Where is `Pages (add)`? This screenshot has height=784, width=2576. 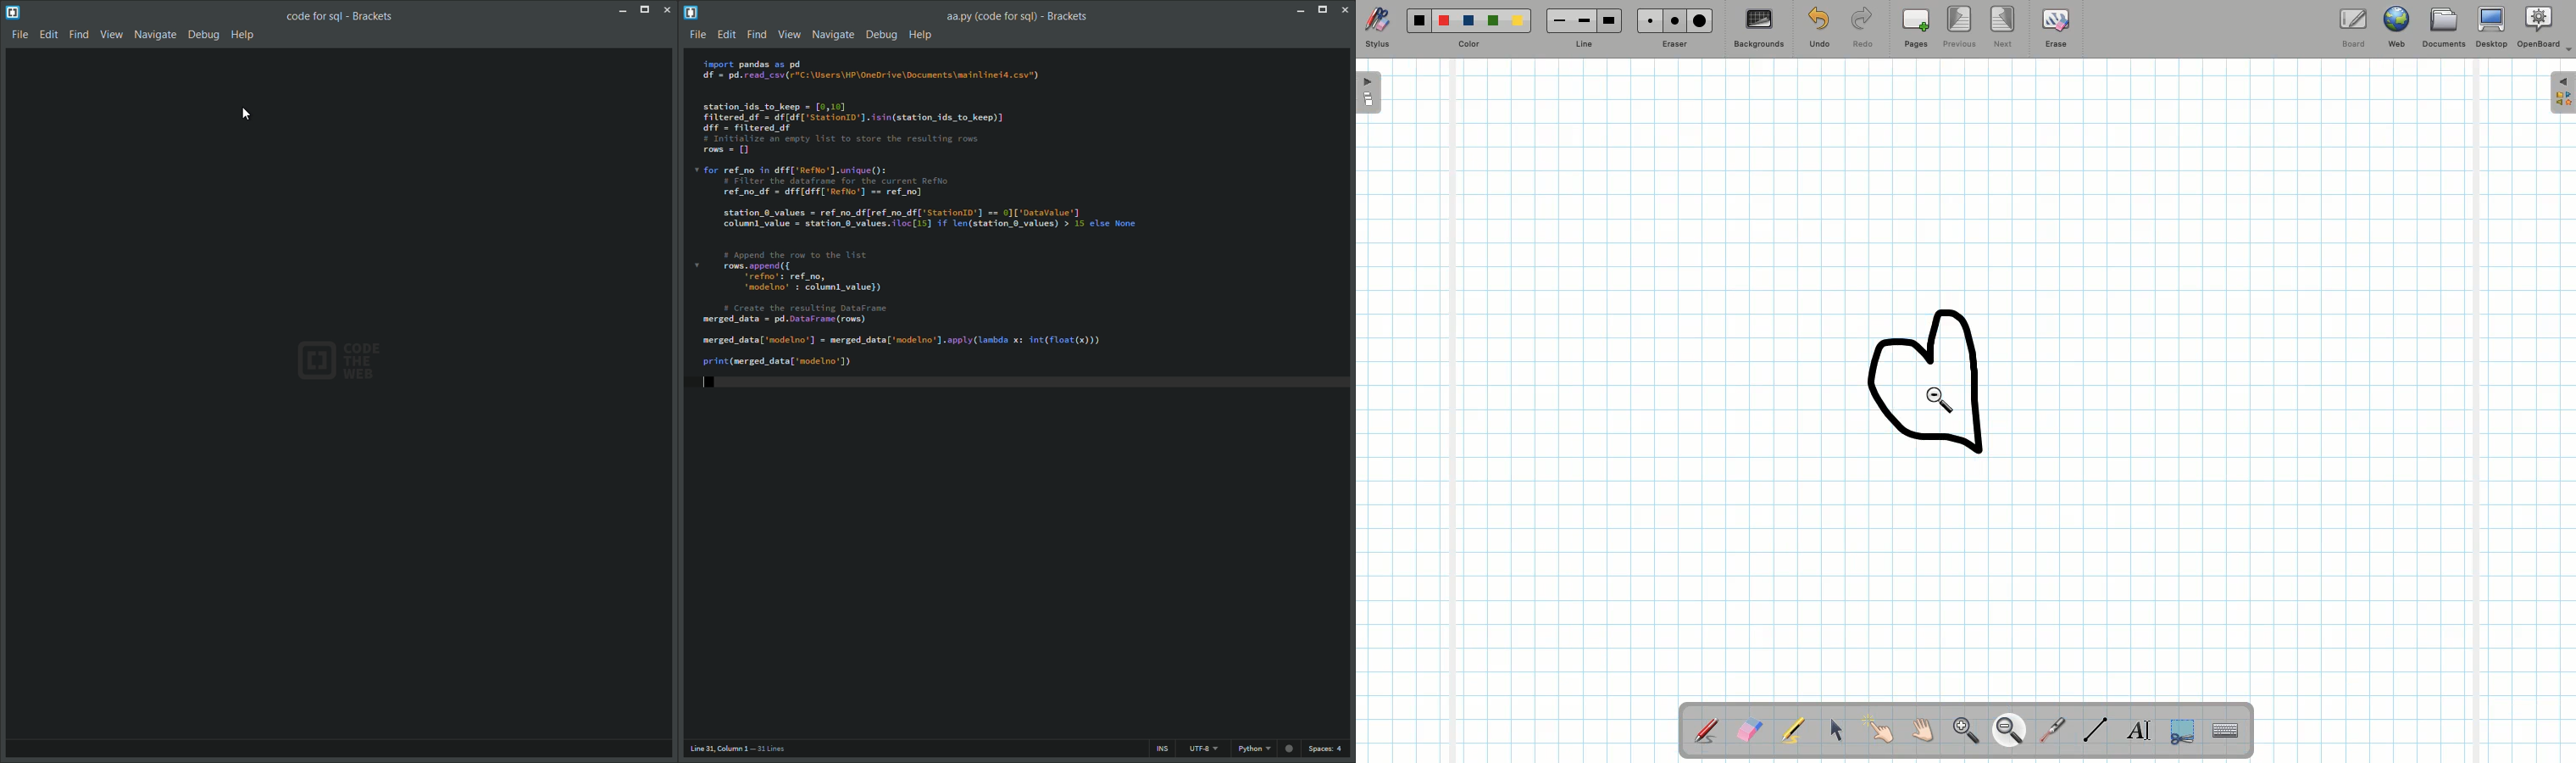
Pages (add) is located at coordinates (1913, 28).